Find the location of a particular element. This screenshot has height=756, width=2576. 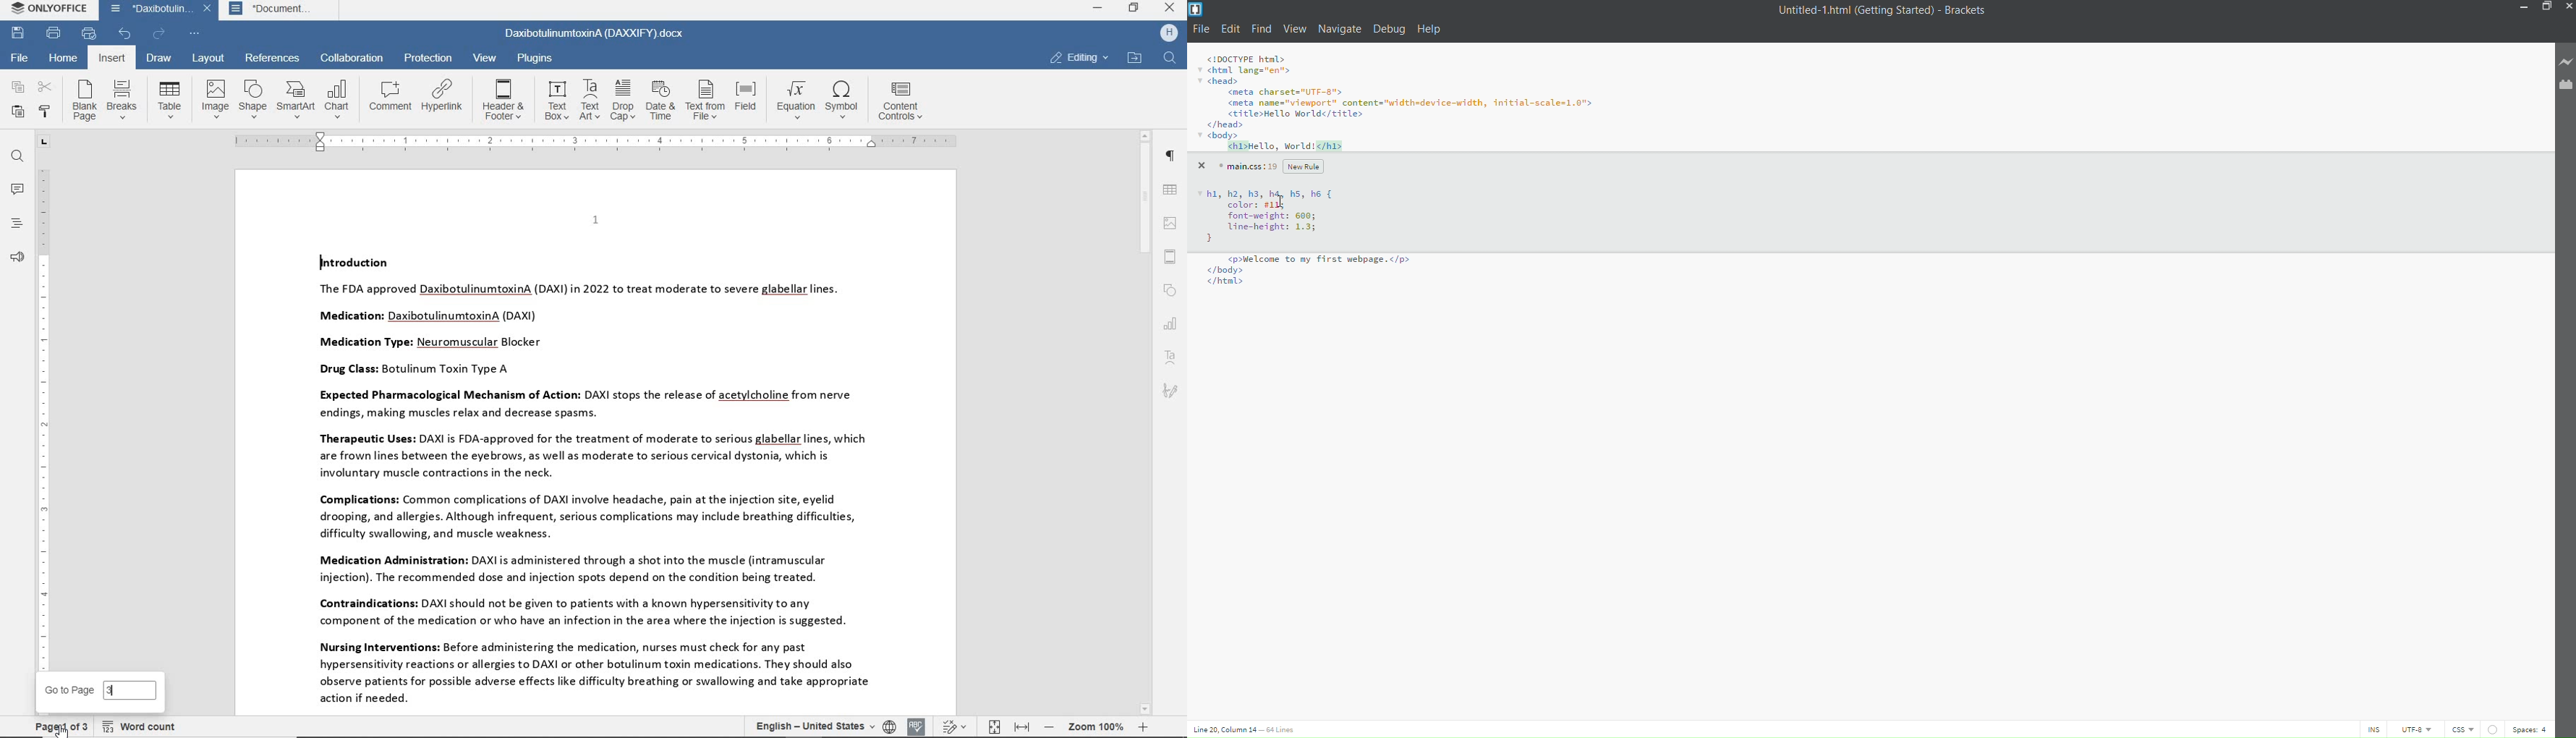

linting is located at coordinates (2491, 727).